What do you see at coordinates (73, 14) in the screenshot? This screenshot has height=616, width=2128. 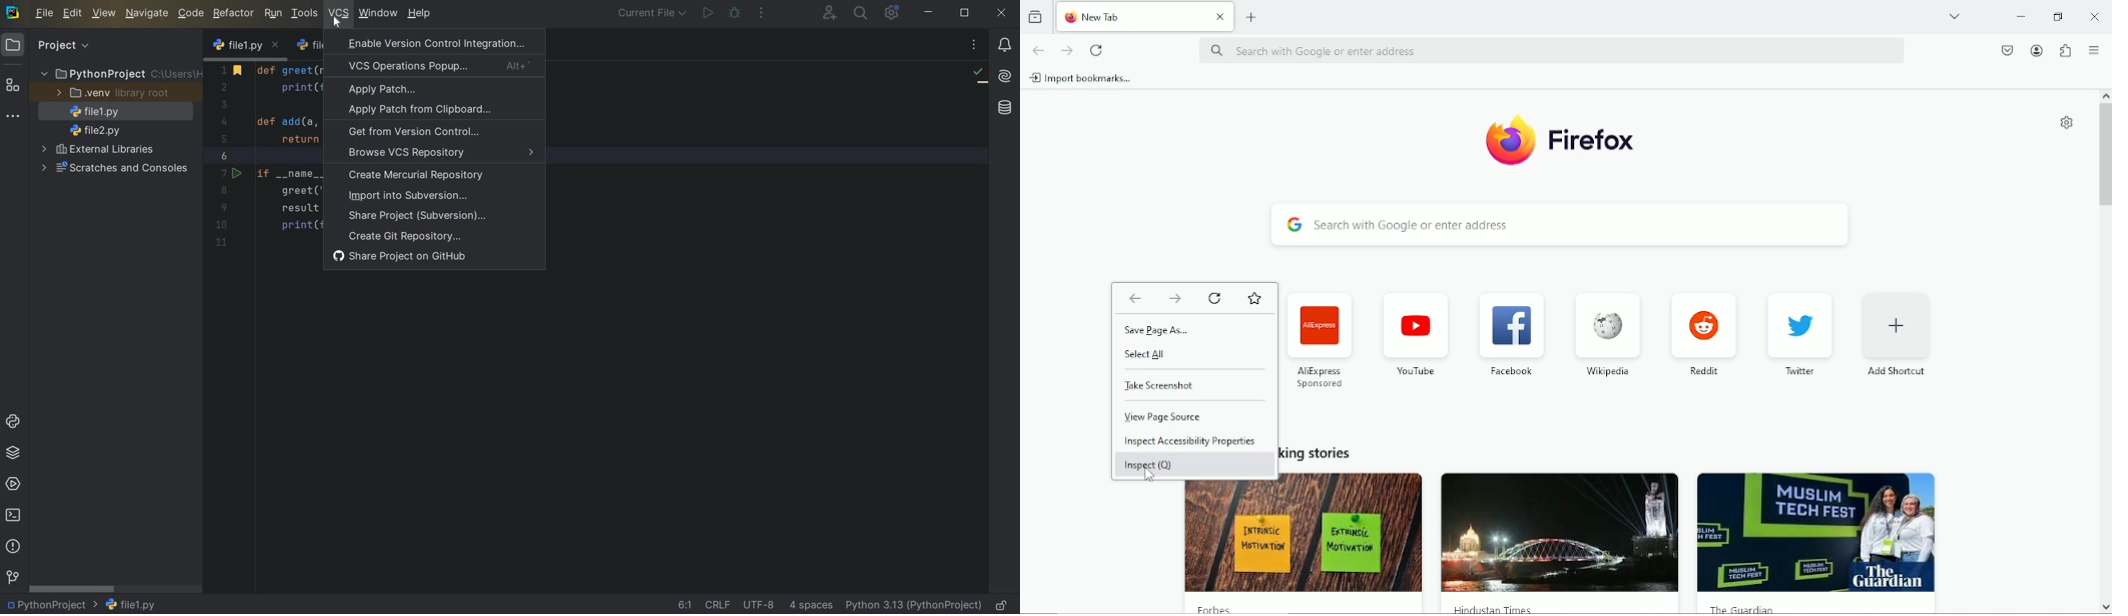 I see `edit` at bounding box center [73, 14].